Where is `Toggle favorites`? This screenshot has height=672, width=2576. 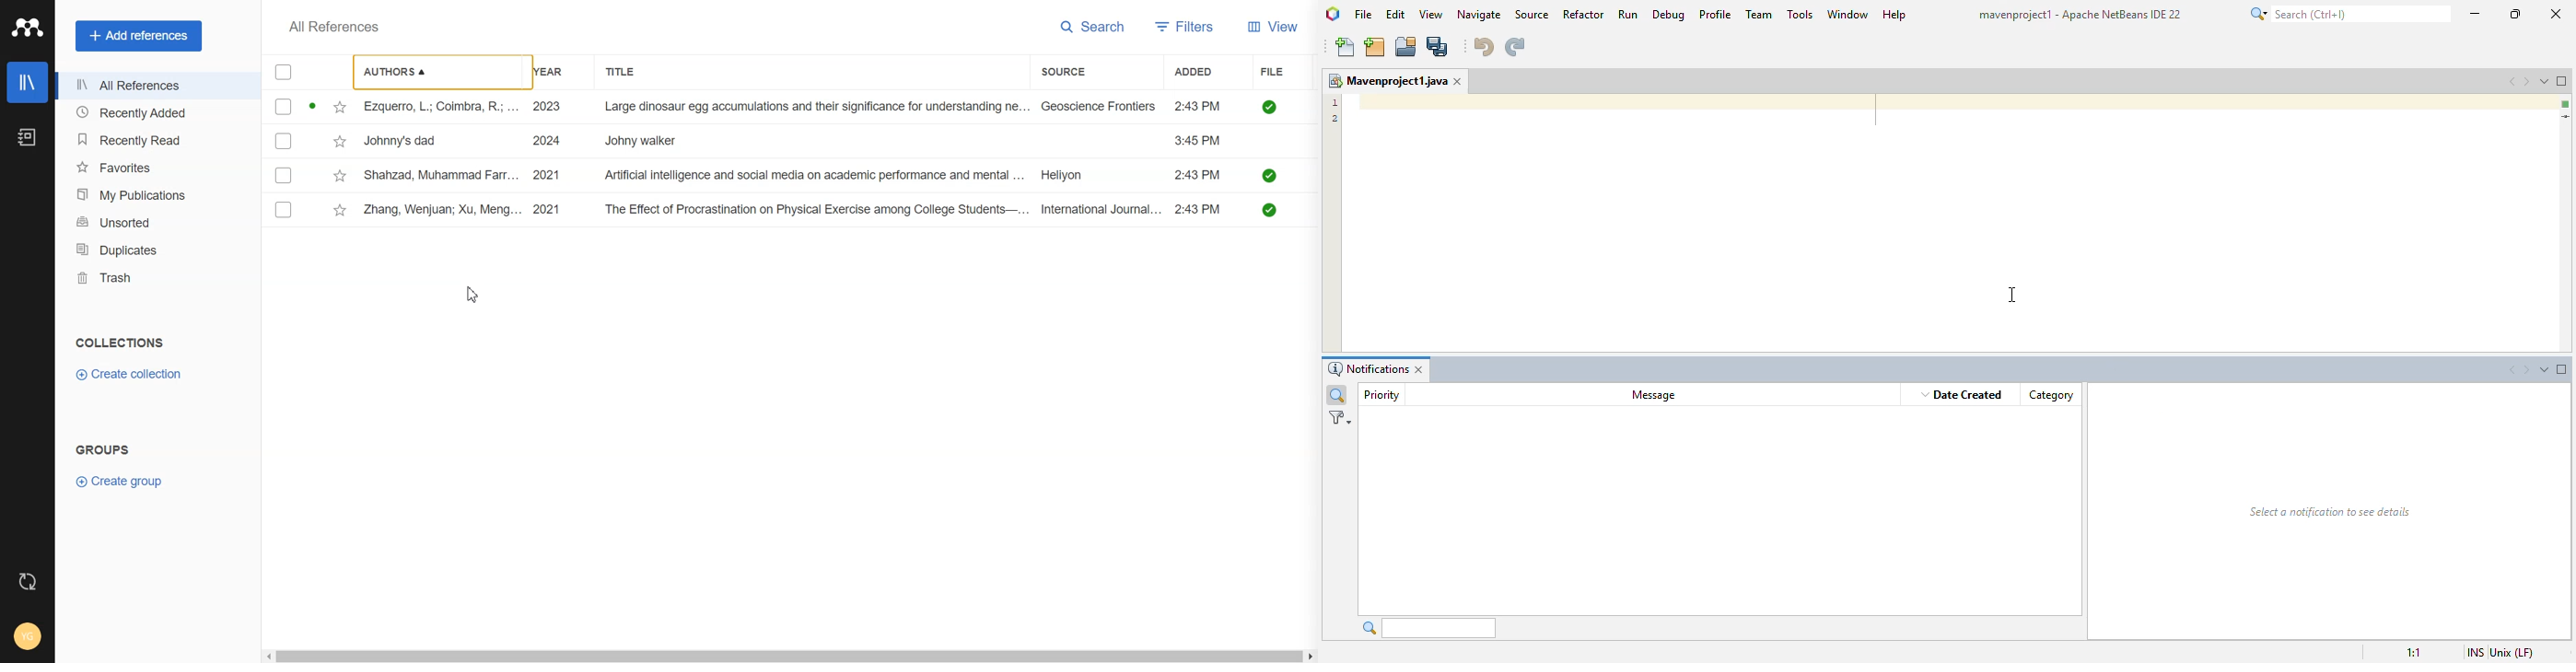
Toggle favorites is located at coordinates (340, 107).